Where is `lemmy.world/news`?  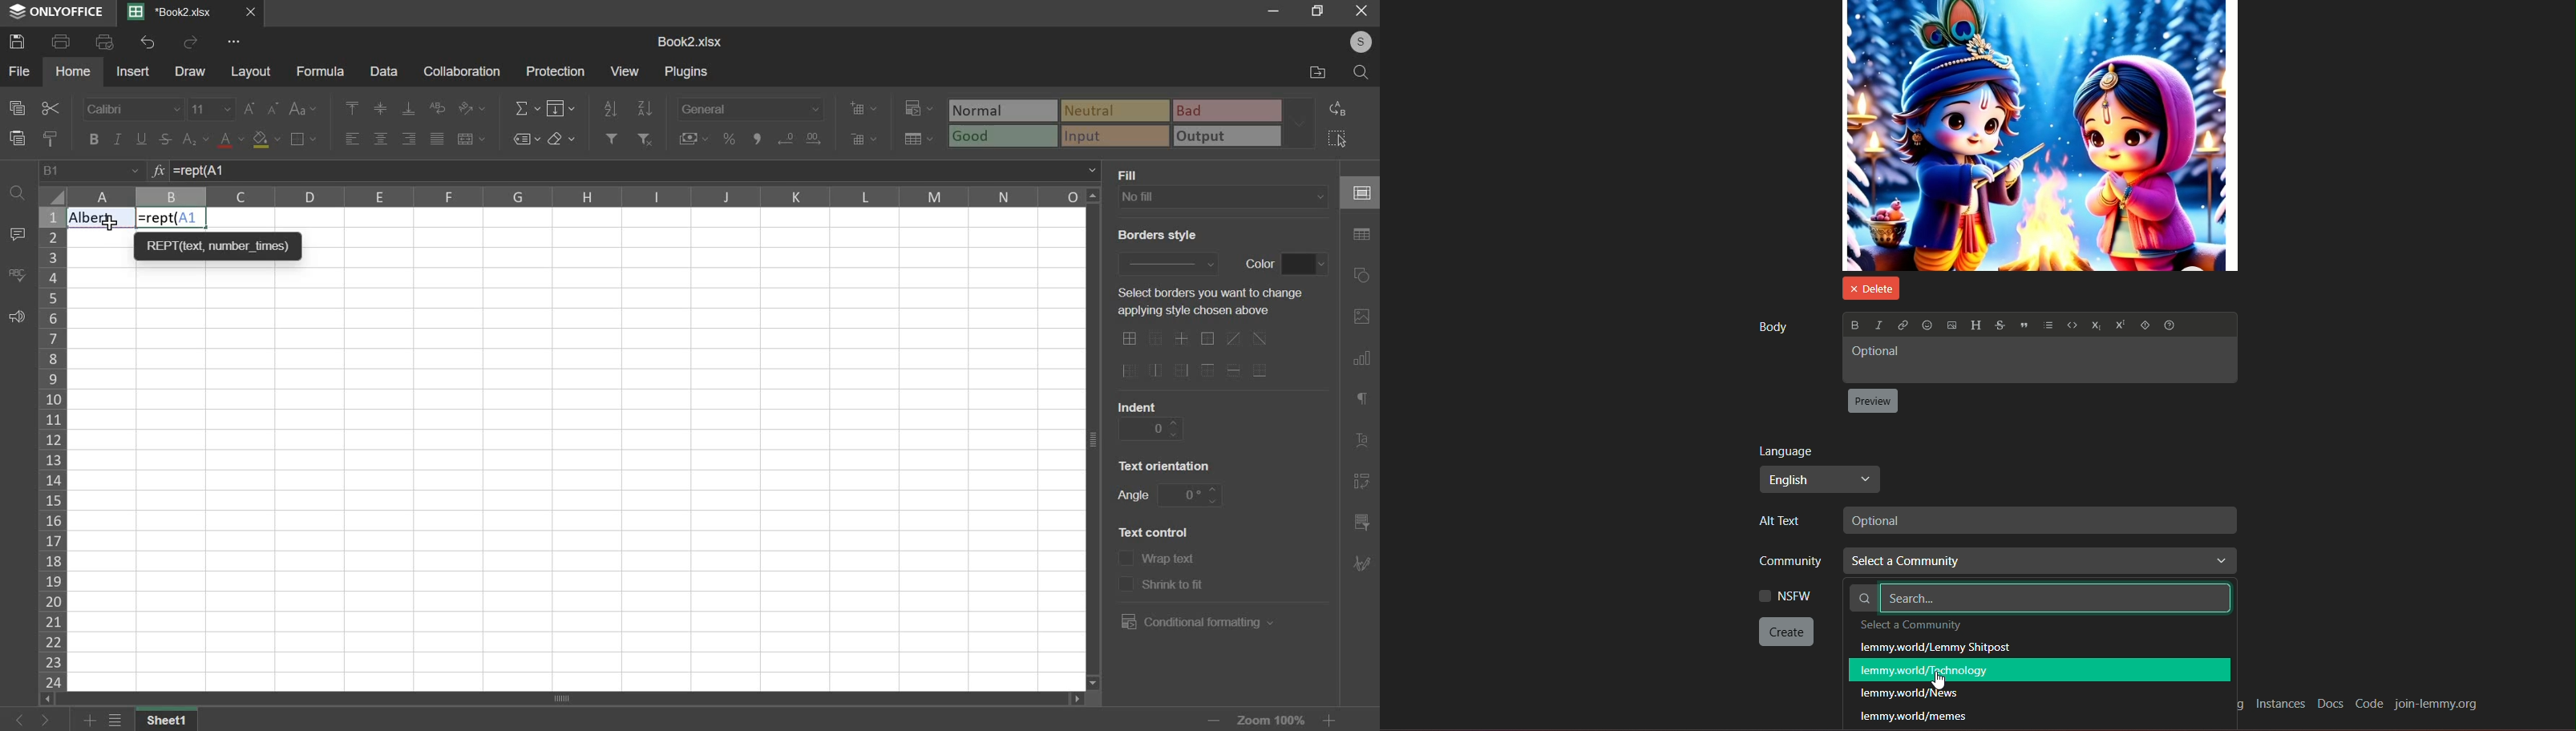 lemmy.world/news is located at coordinates (1908, 695).